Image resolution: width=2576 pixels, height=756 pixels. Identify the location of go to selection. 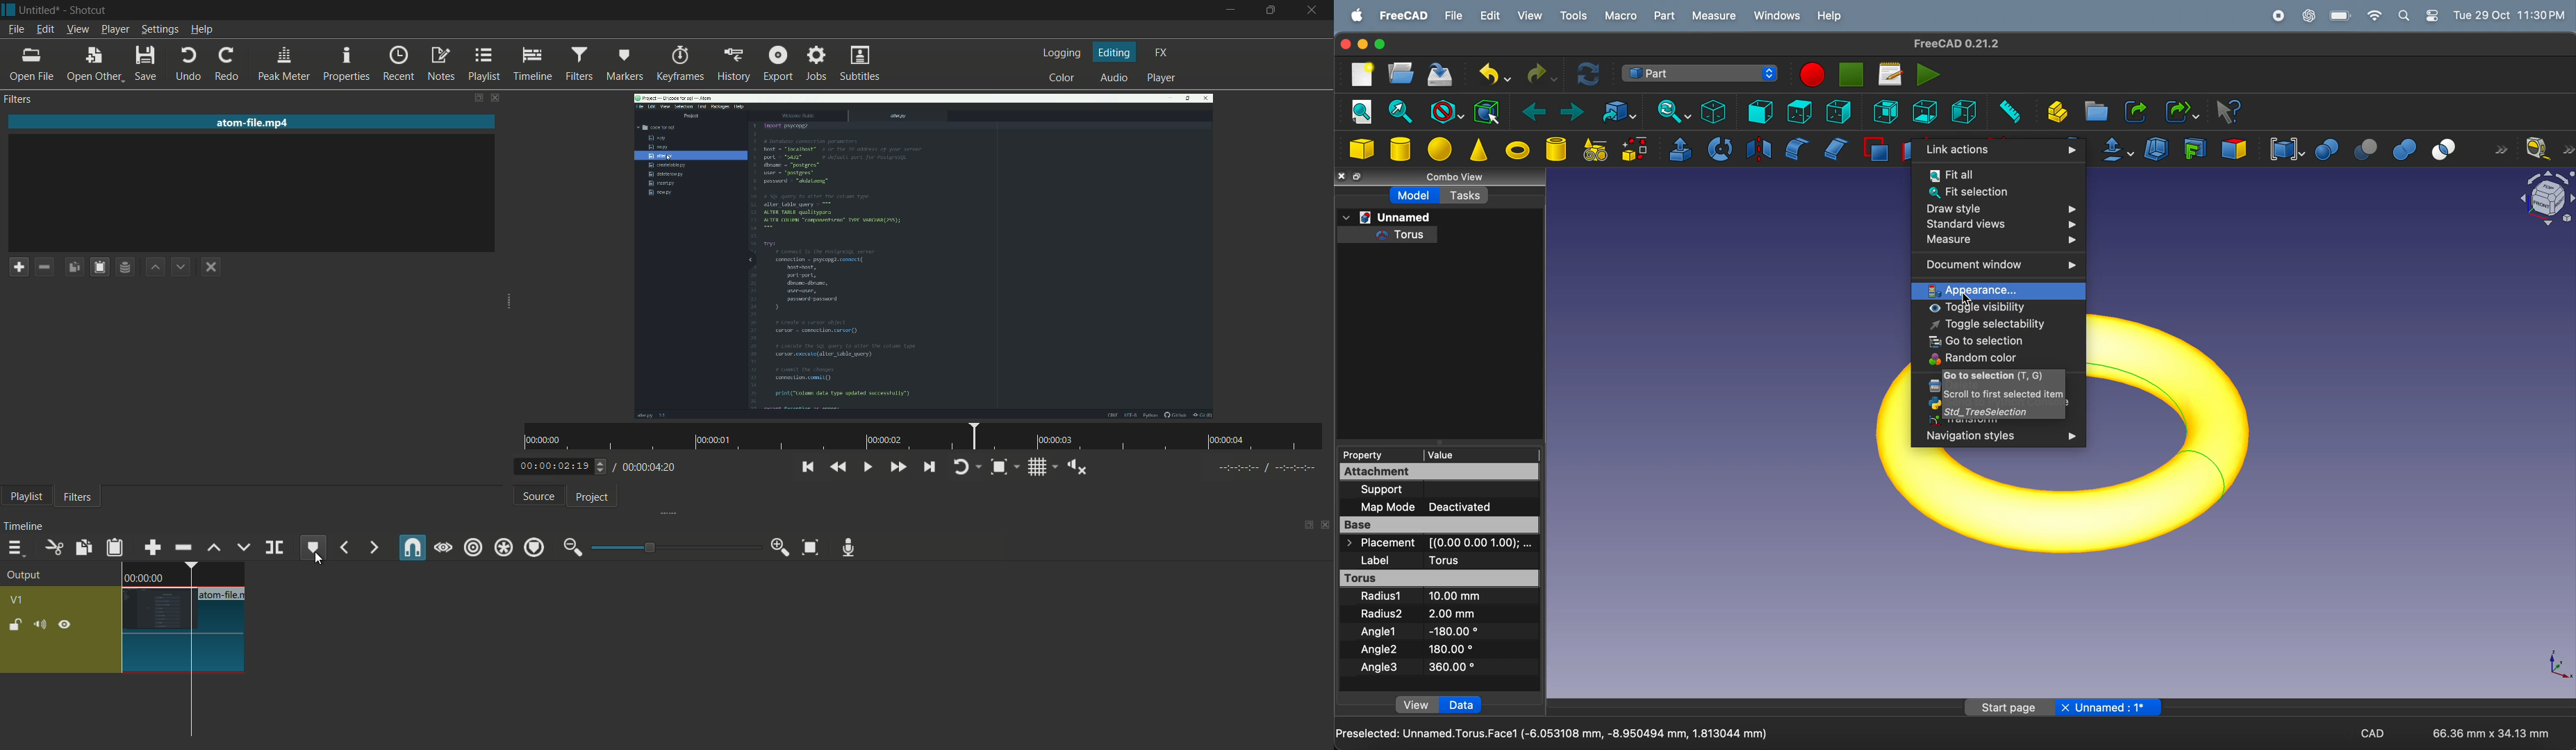
(1976, 342).